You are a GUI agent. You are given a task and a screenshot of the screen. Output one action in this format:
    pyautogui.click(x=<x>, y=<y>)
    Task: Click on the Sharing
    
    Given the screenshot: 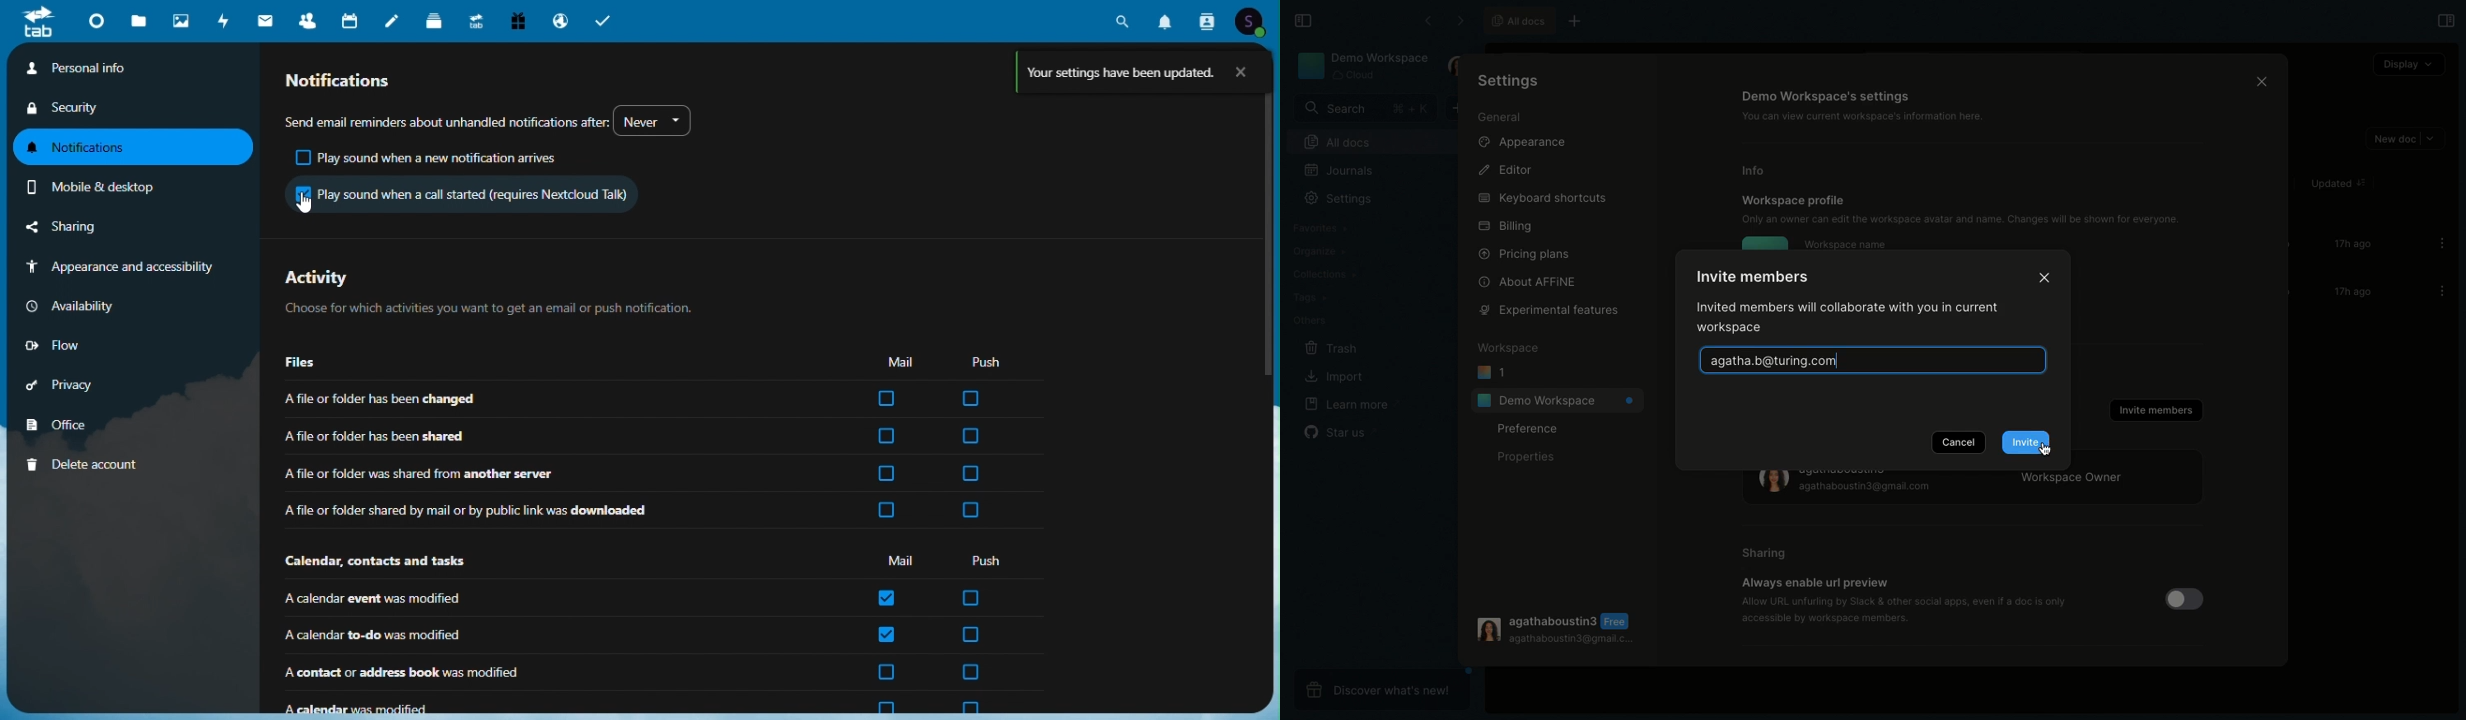 What is the action you would take?
    pyautogui.click(x=85, y=228)
    